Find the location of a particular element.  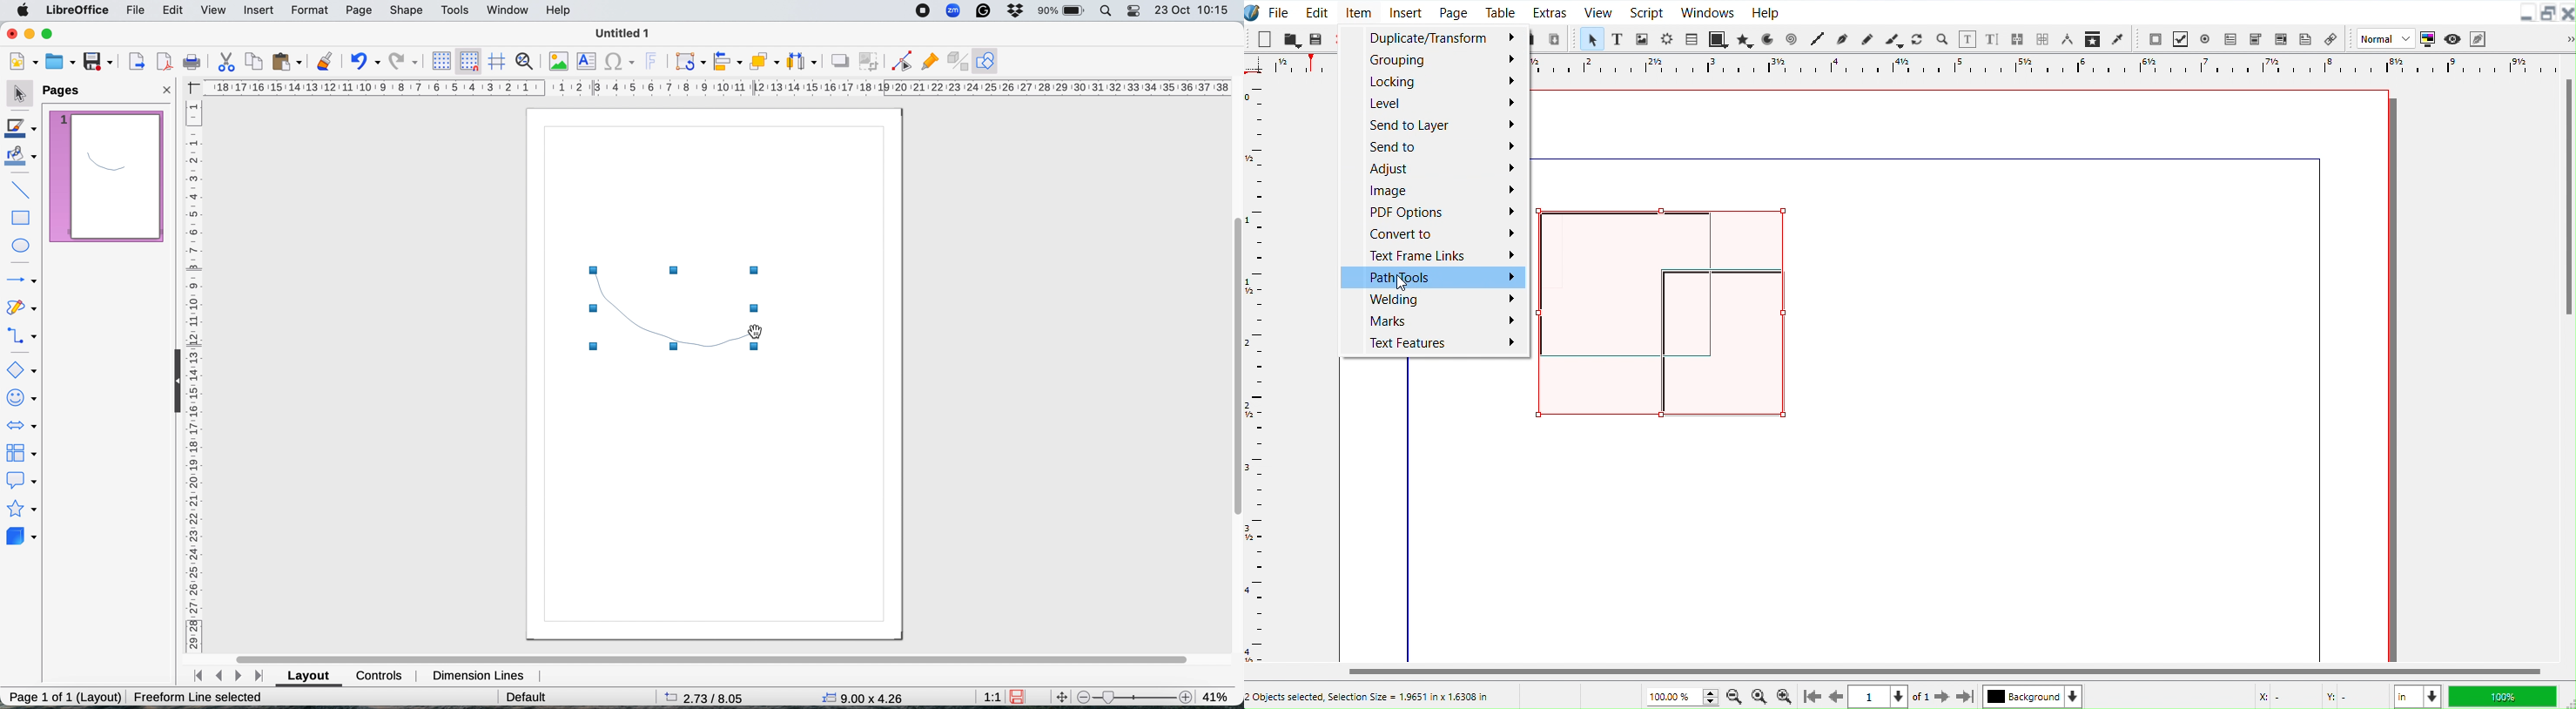

Horizontal Scale bar is located at coordinates (1257, 373).